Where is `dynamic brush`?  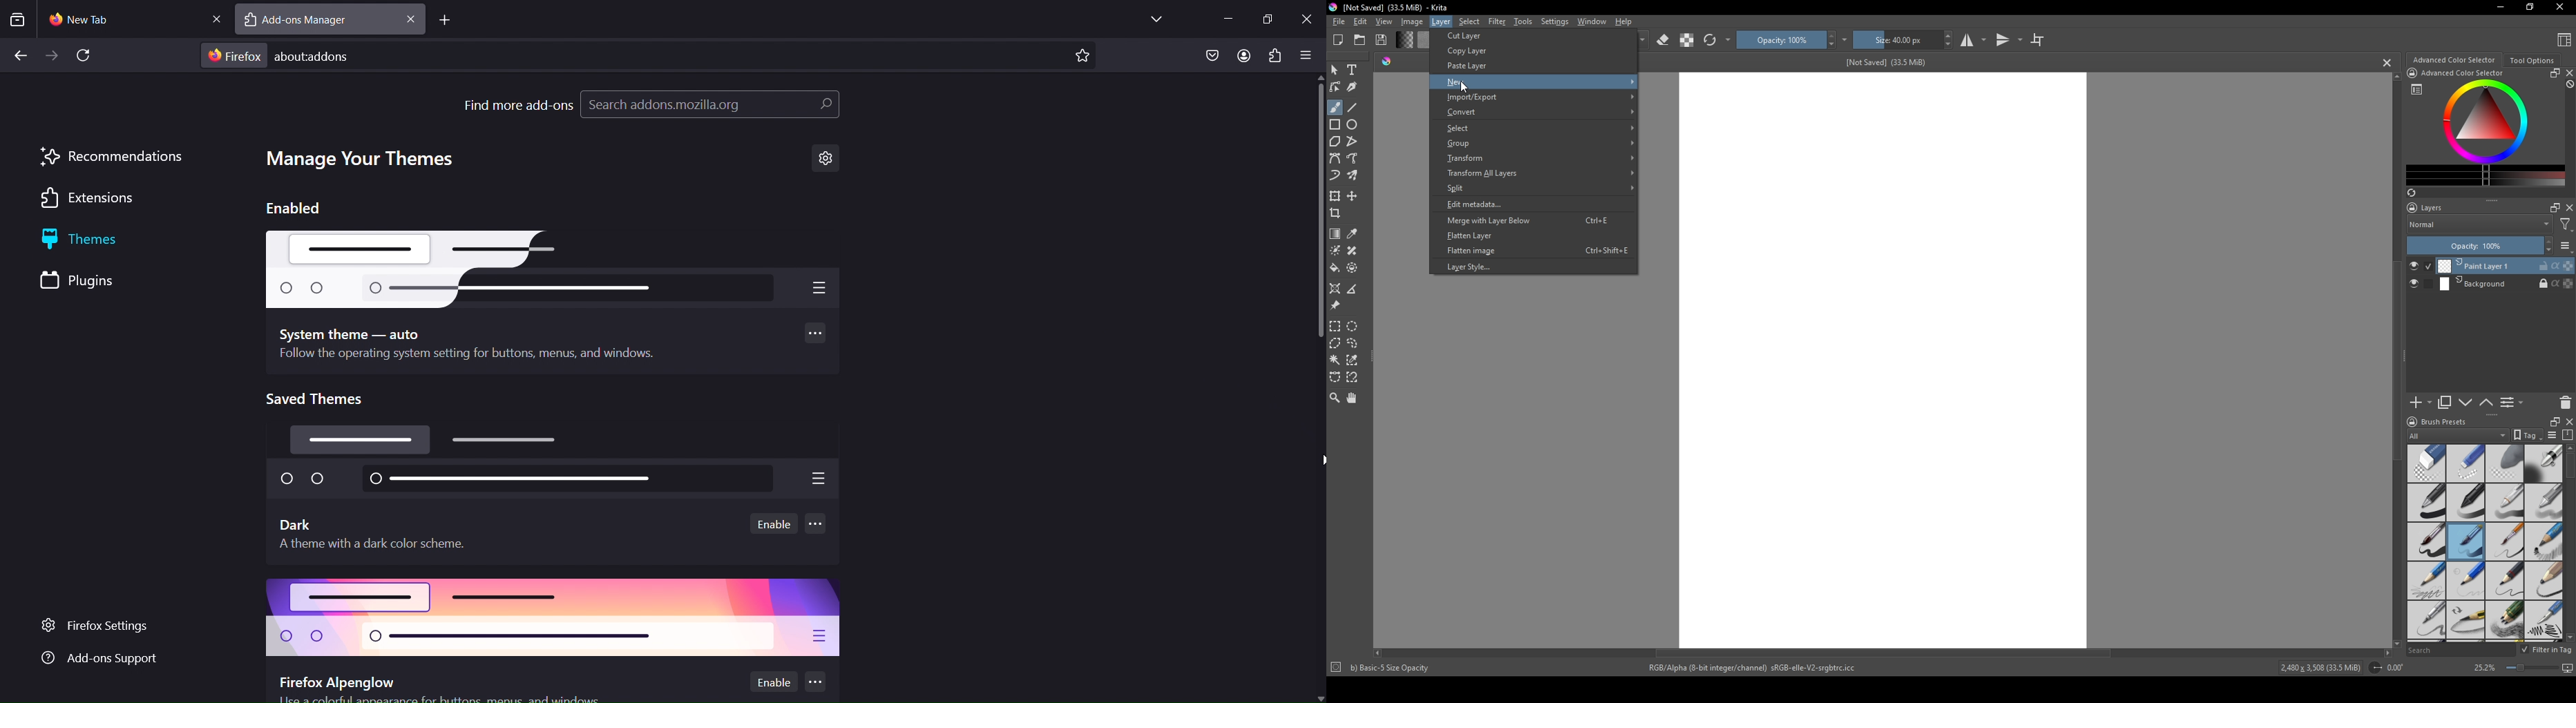 dynamic brush is located at coordinates (1335, 176).